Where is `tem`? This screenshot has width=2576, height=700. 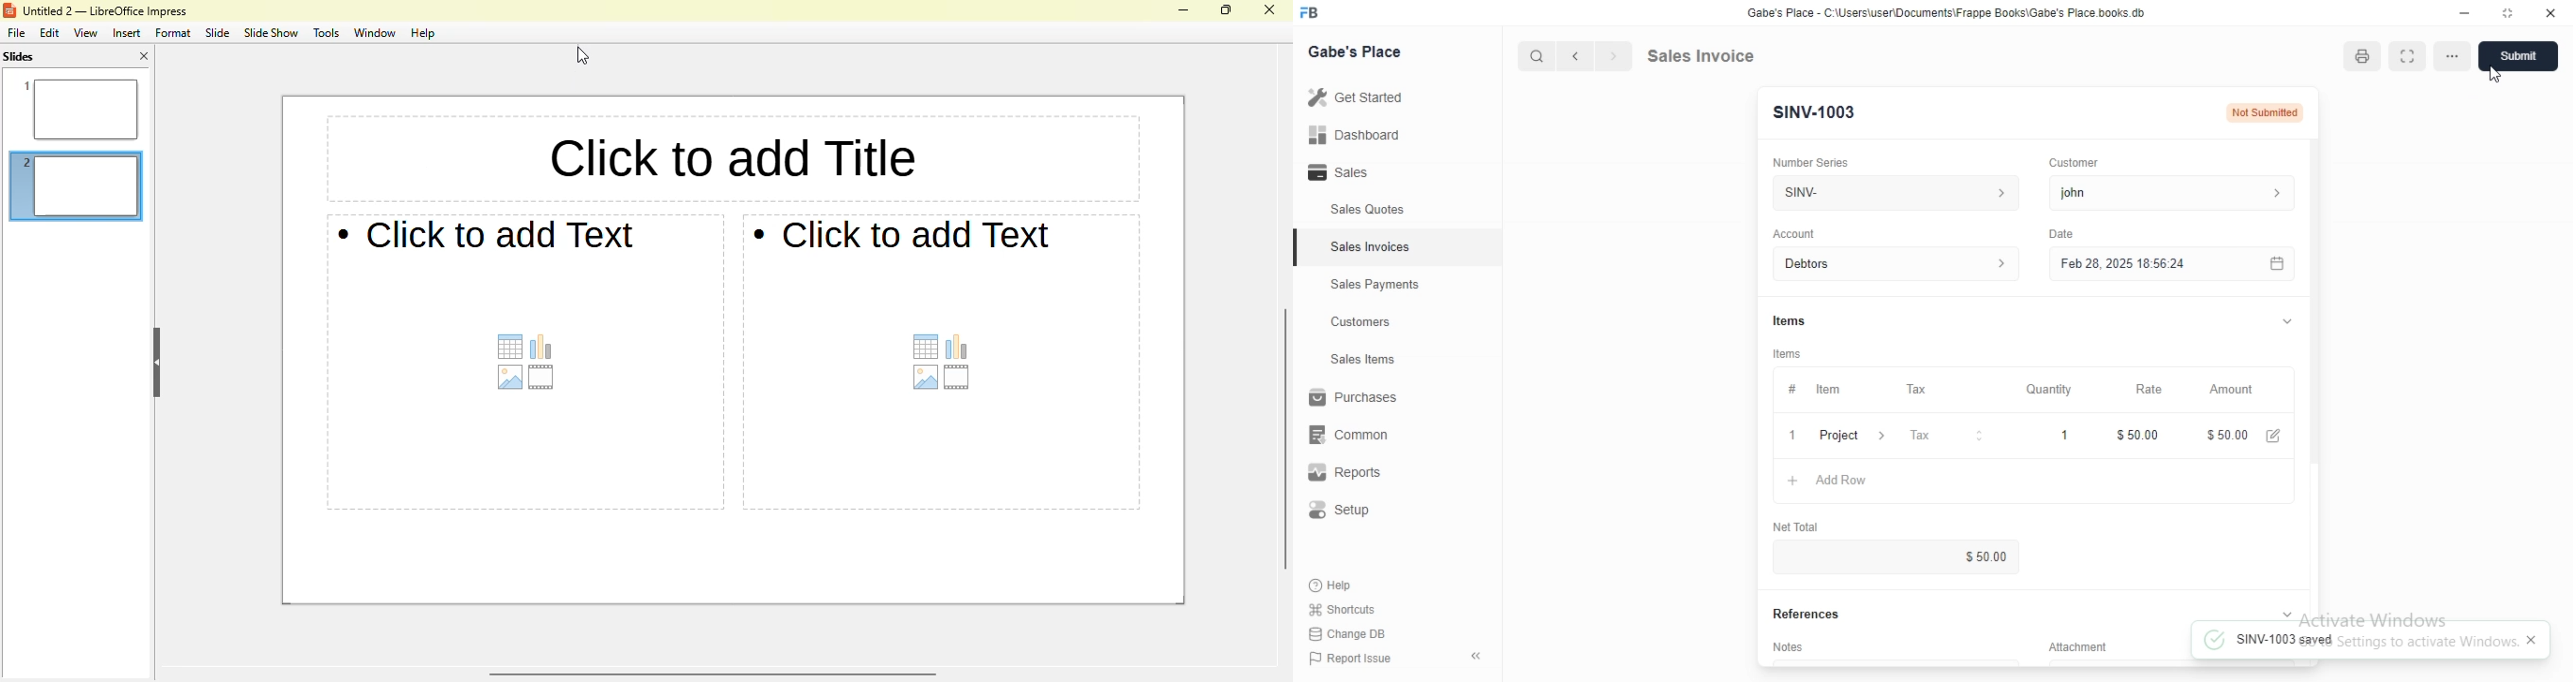
tem is located at coordinates (1834, 389).